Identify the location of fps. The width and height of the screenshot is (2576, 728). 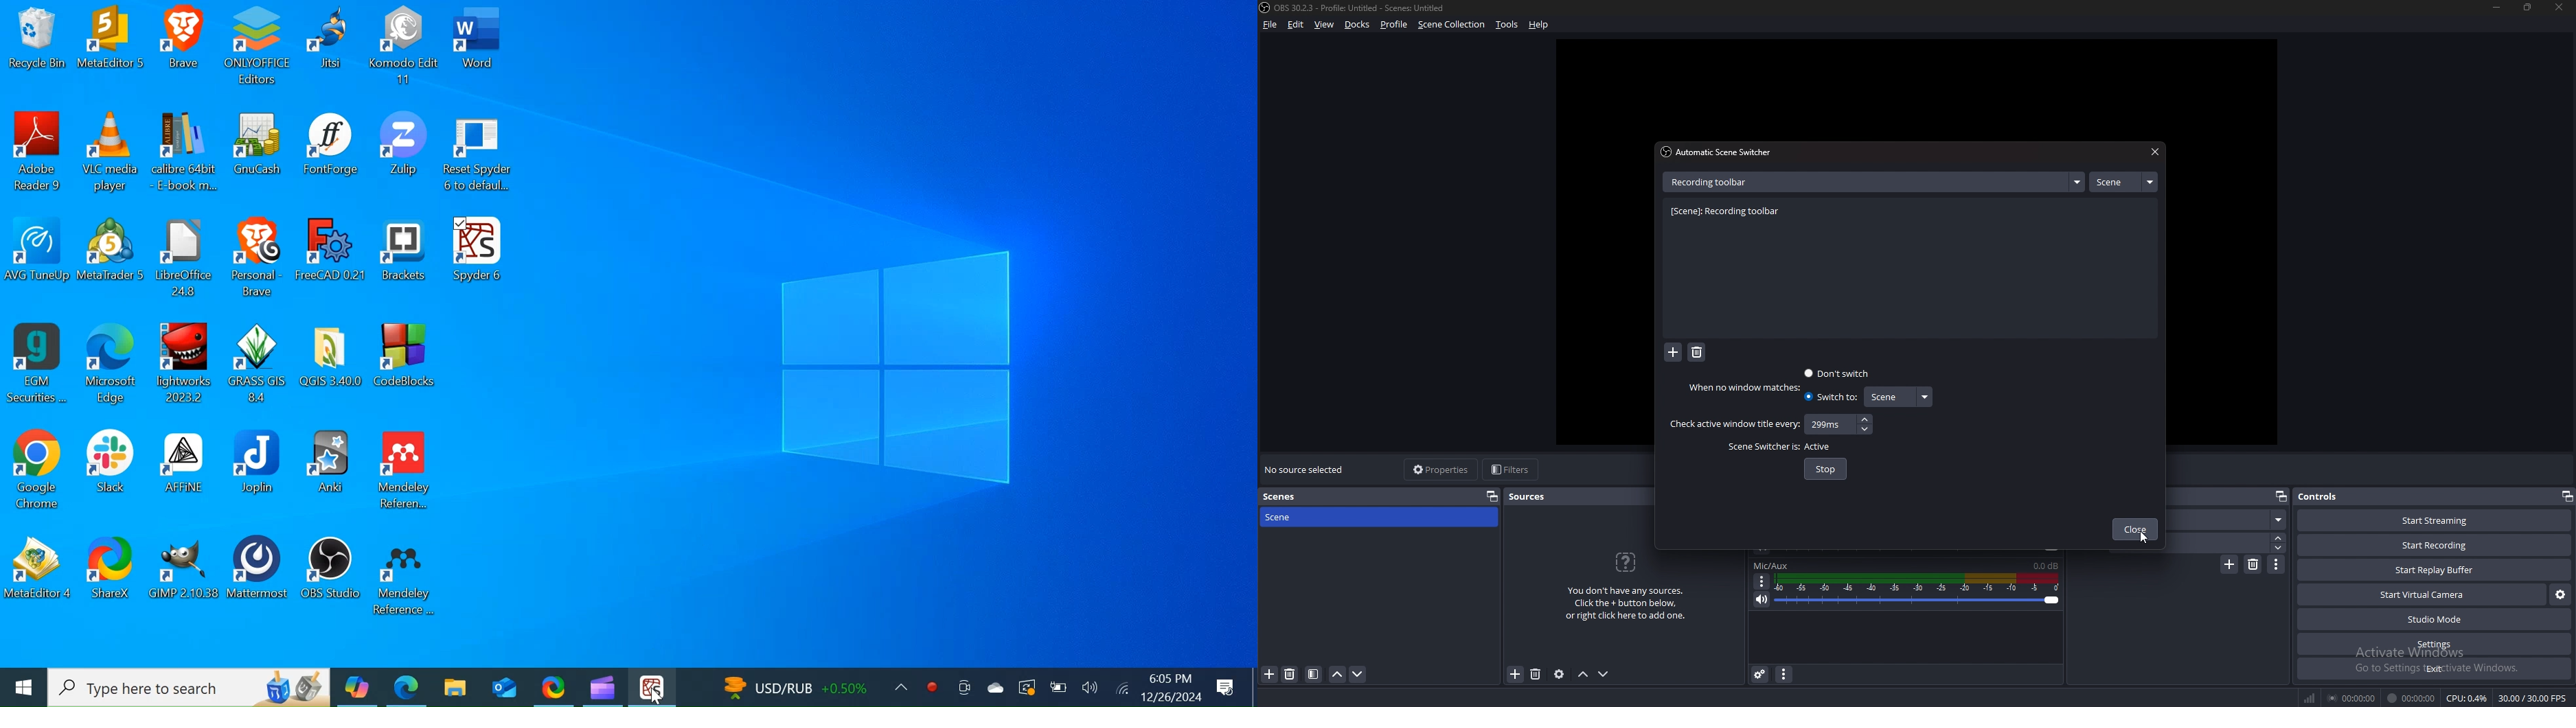
(2534, 698).